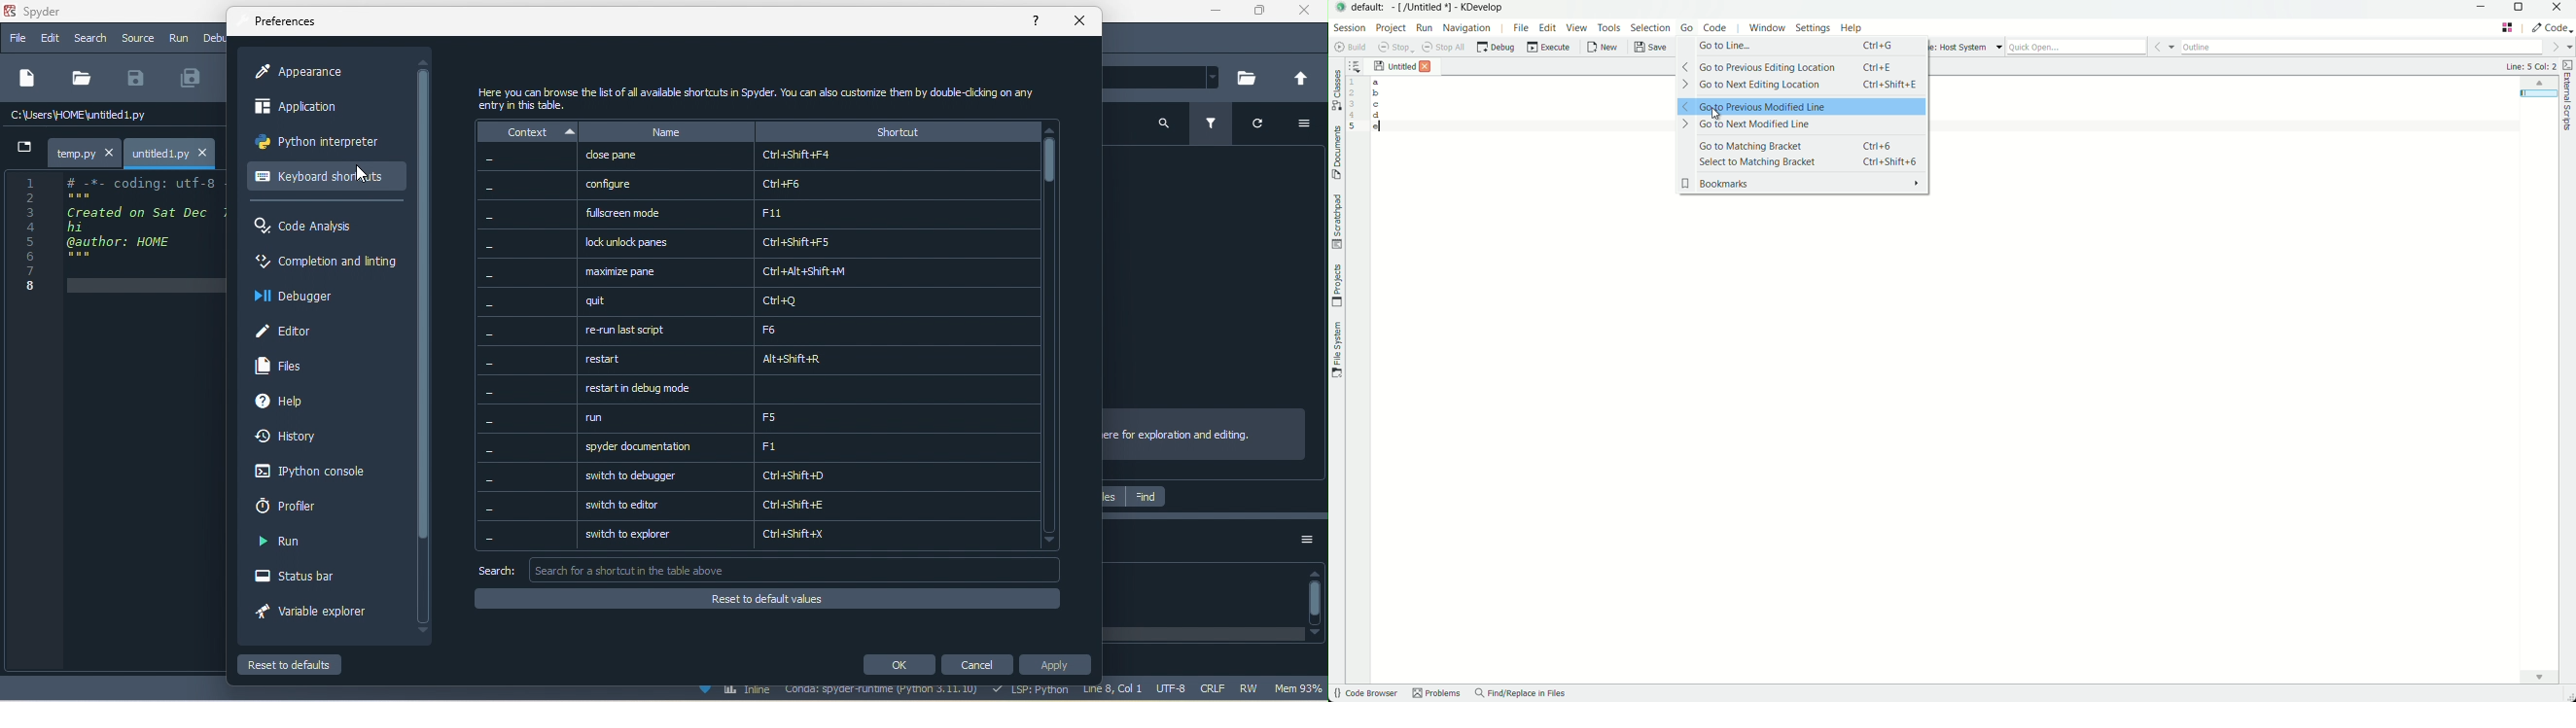  Describe the element at coordinates (1220, 13) in the screenshot. I see `minimize` at that location.